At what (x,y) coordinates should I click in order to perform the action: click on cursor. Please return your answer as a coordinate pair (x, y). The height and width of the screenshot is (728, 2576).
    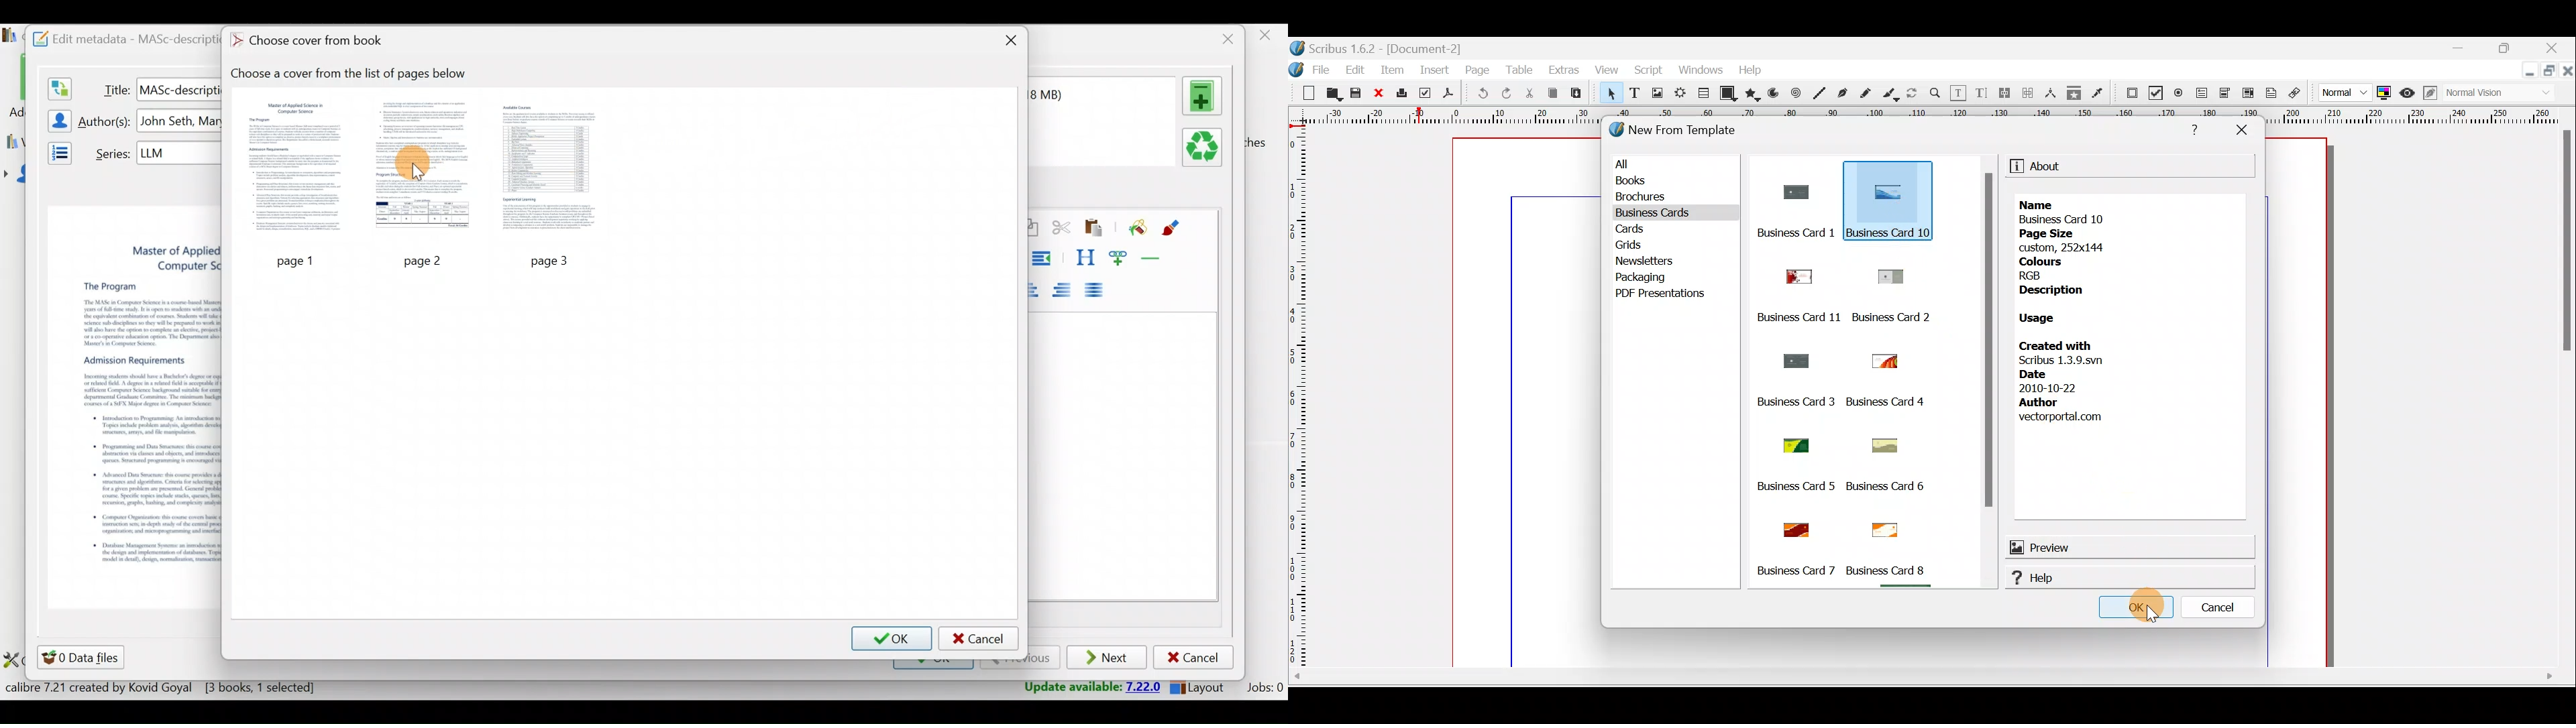
    Looking at the image, I should click on (1908, 209).